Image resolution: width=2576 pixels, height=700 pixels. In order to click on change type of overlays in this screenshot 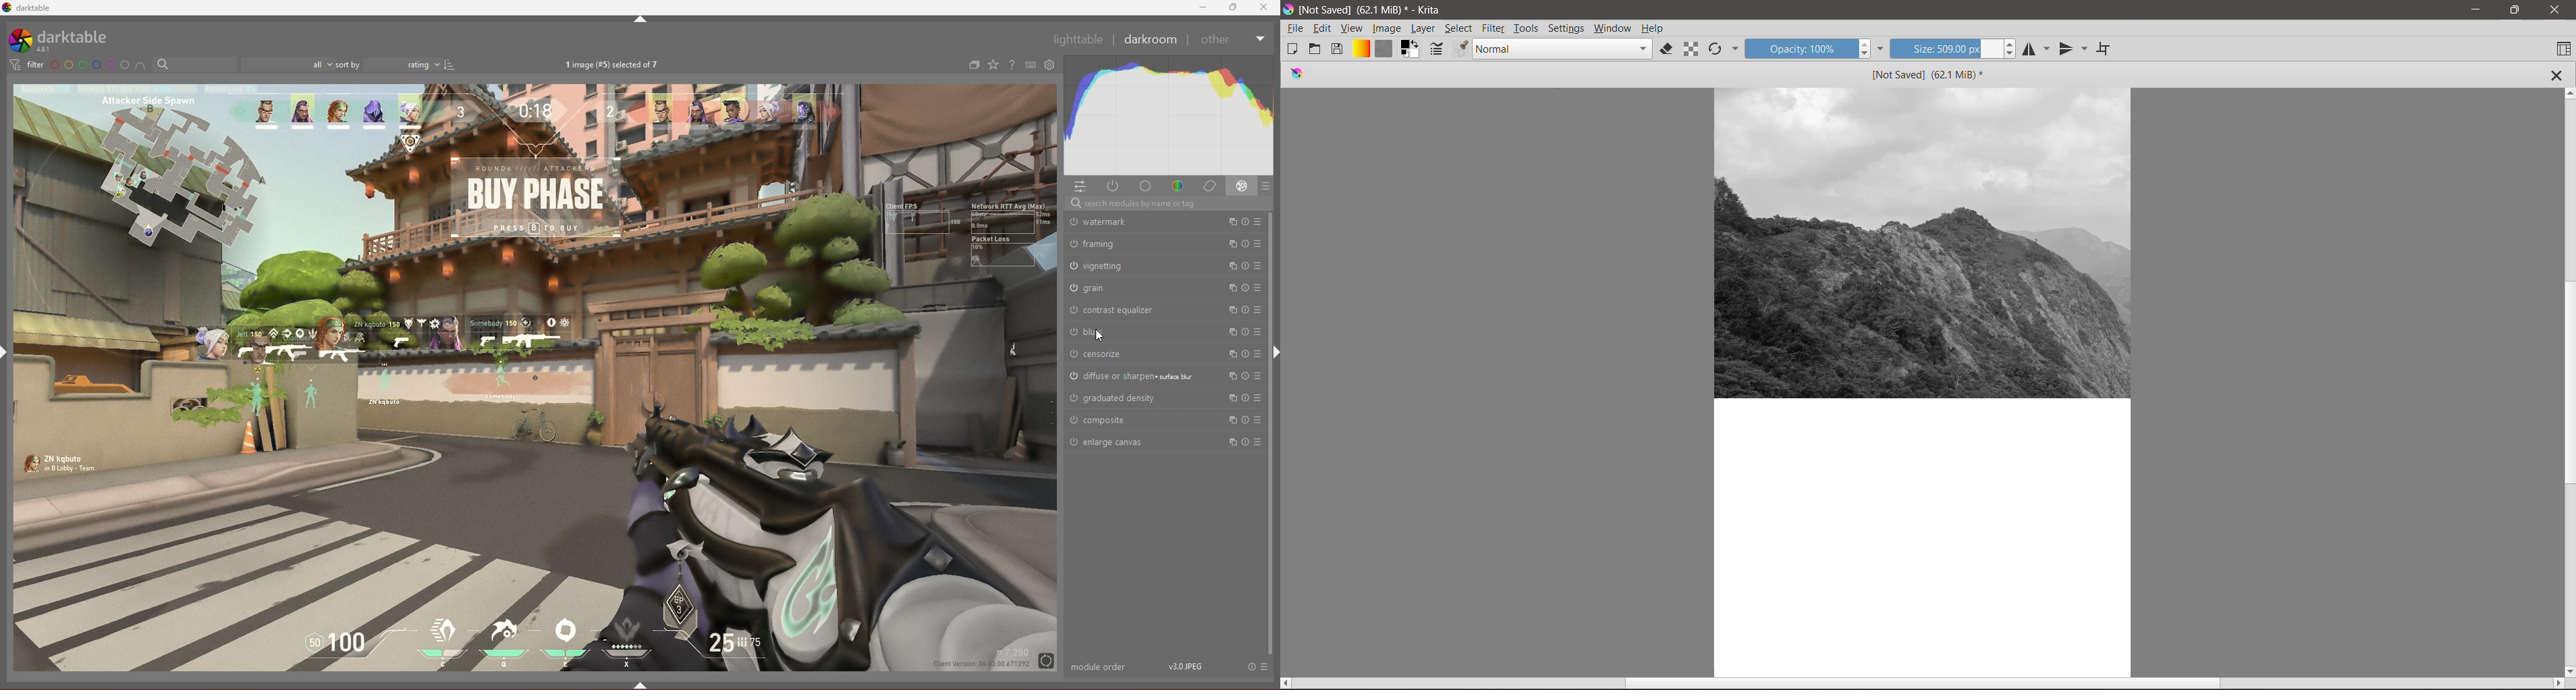, I will do `click(995, 64)`.